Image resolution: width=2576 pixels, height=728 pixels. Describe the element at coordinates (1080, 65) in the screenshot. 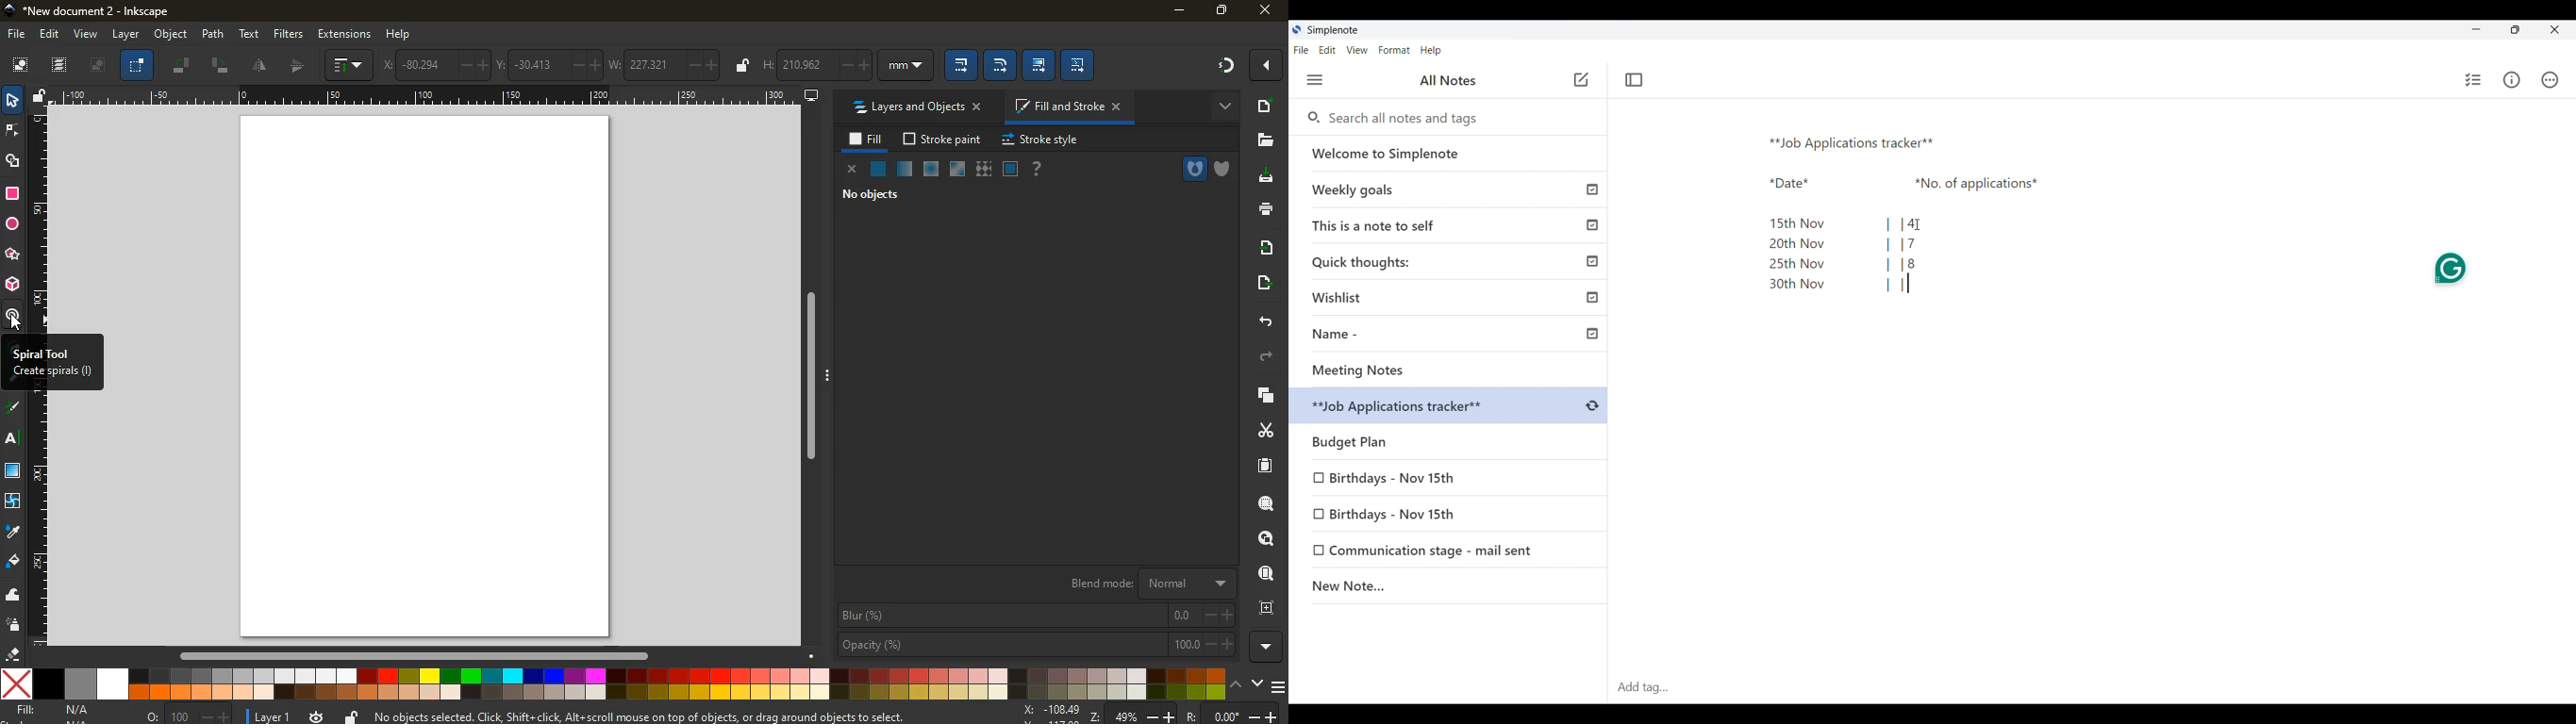

I see `edit` at that location.